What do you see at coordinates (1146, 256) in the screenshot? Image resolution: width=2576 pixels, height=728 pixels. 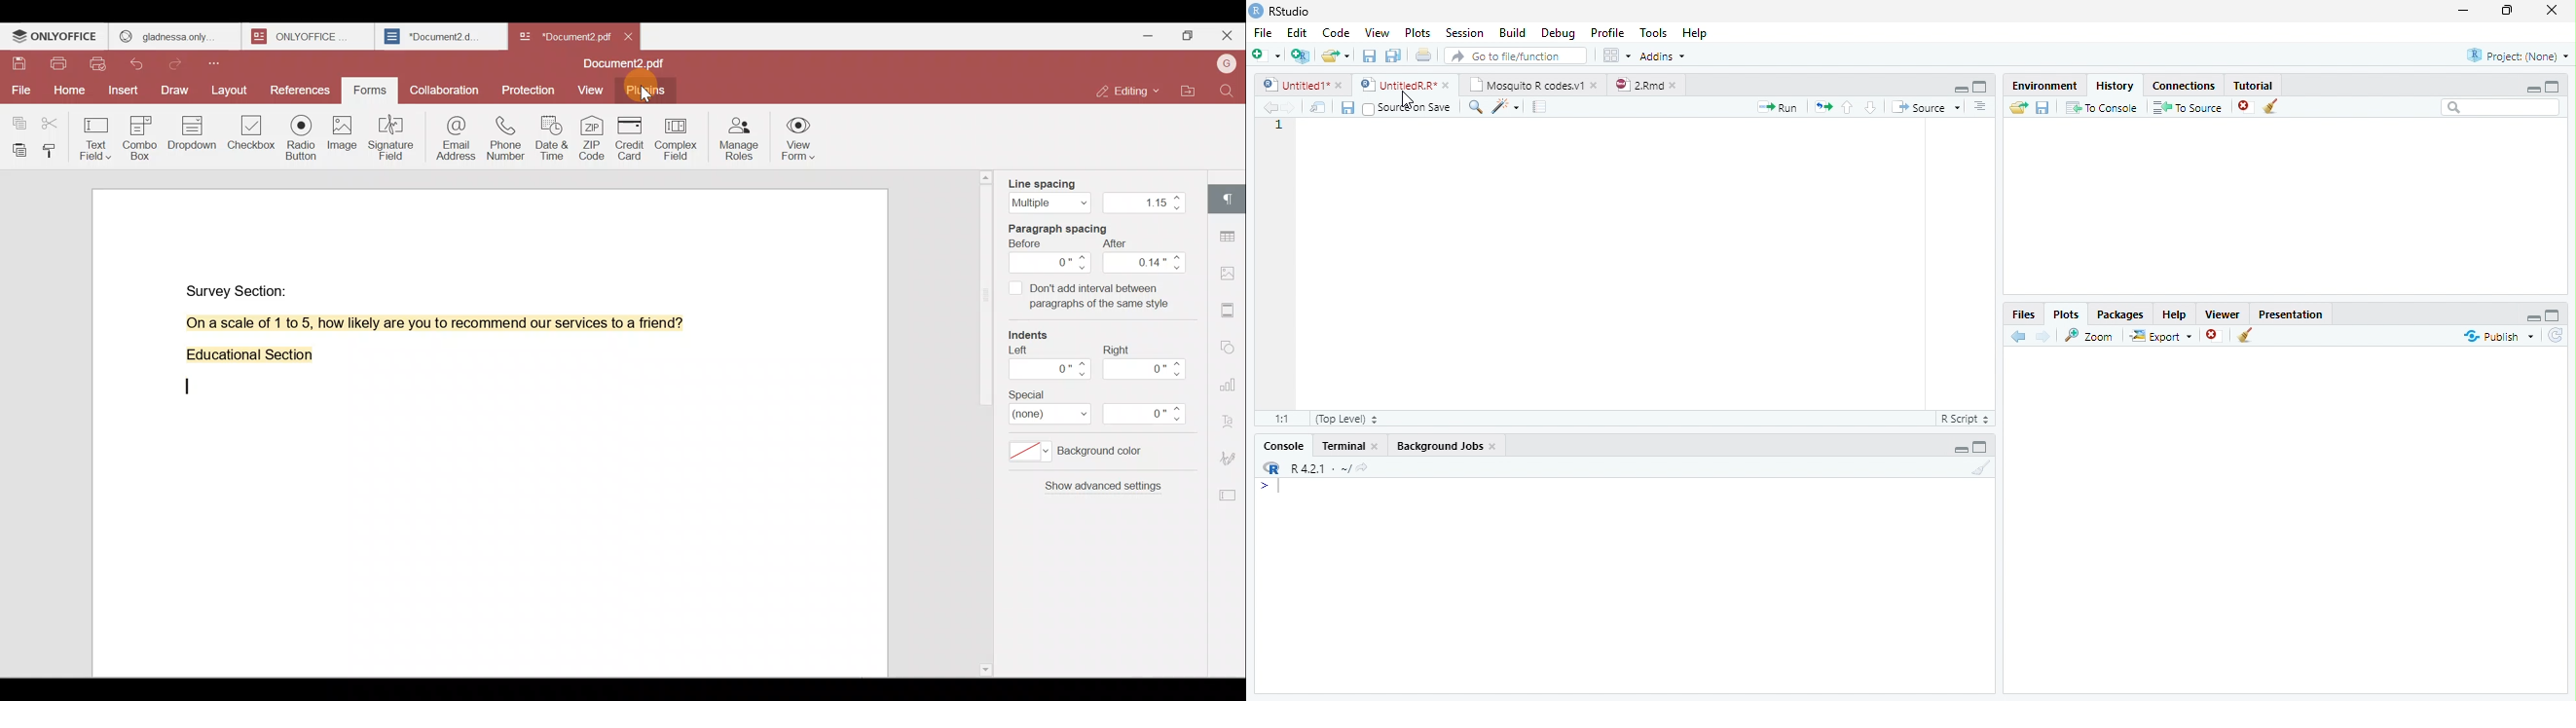 I see `After` at bounding box center [1146, 256].